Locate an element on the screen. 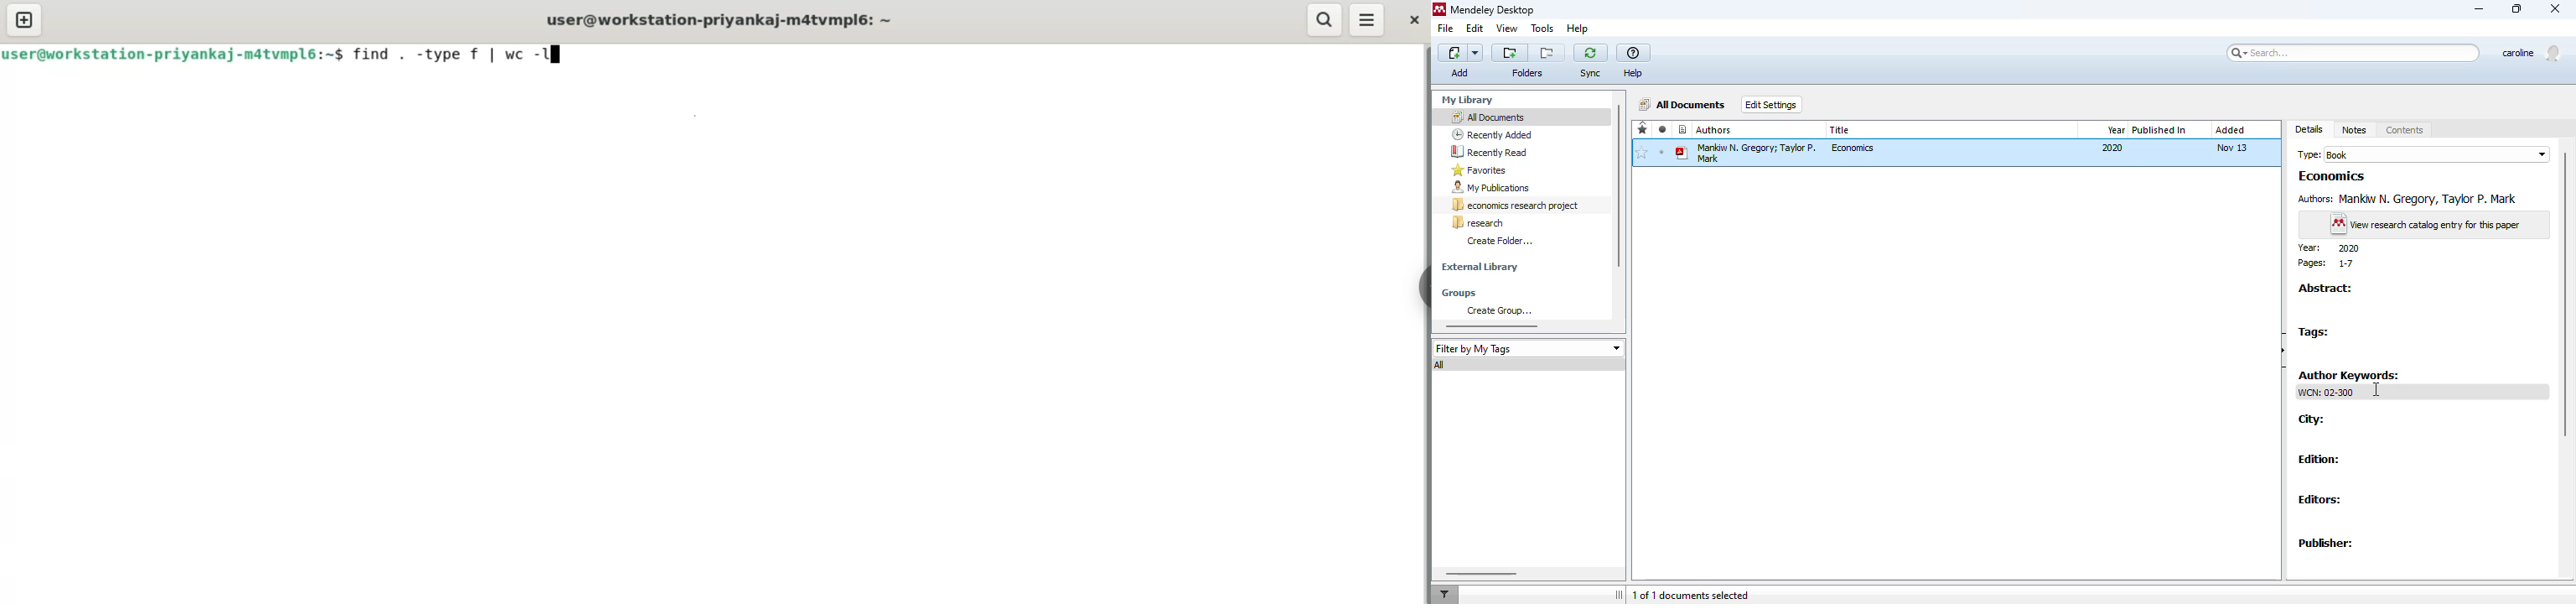 Image resolution: width=2576 pixels, height=616 pixels. abstract is located at coordinates (2326, 288).